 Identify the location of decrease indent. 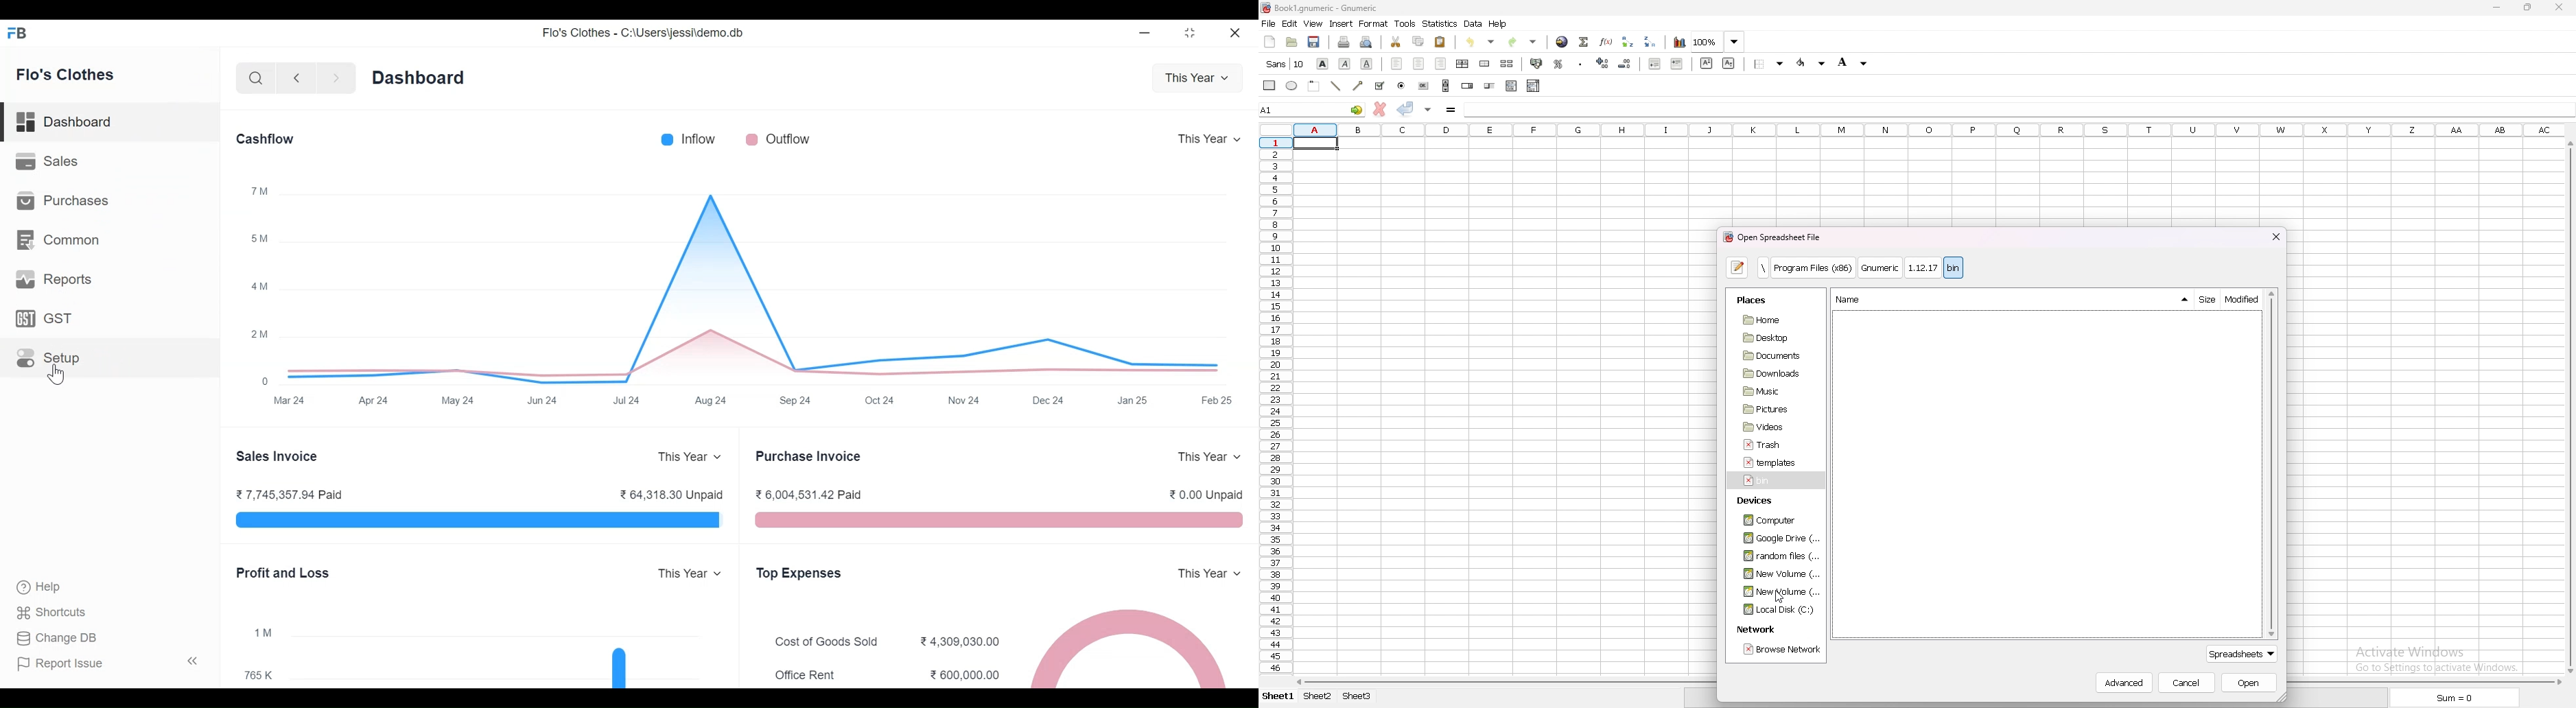
(1654, 63).